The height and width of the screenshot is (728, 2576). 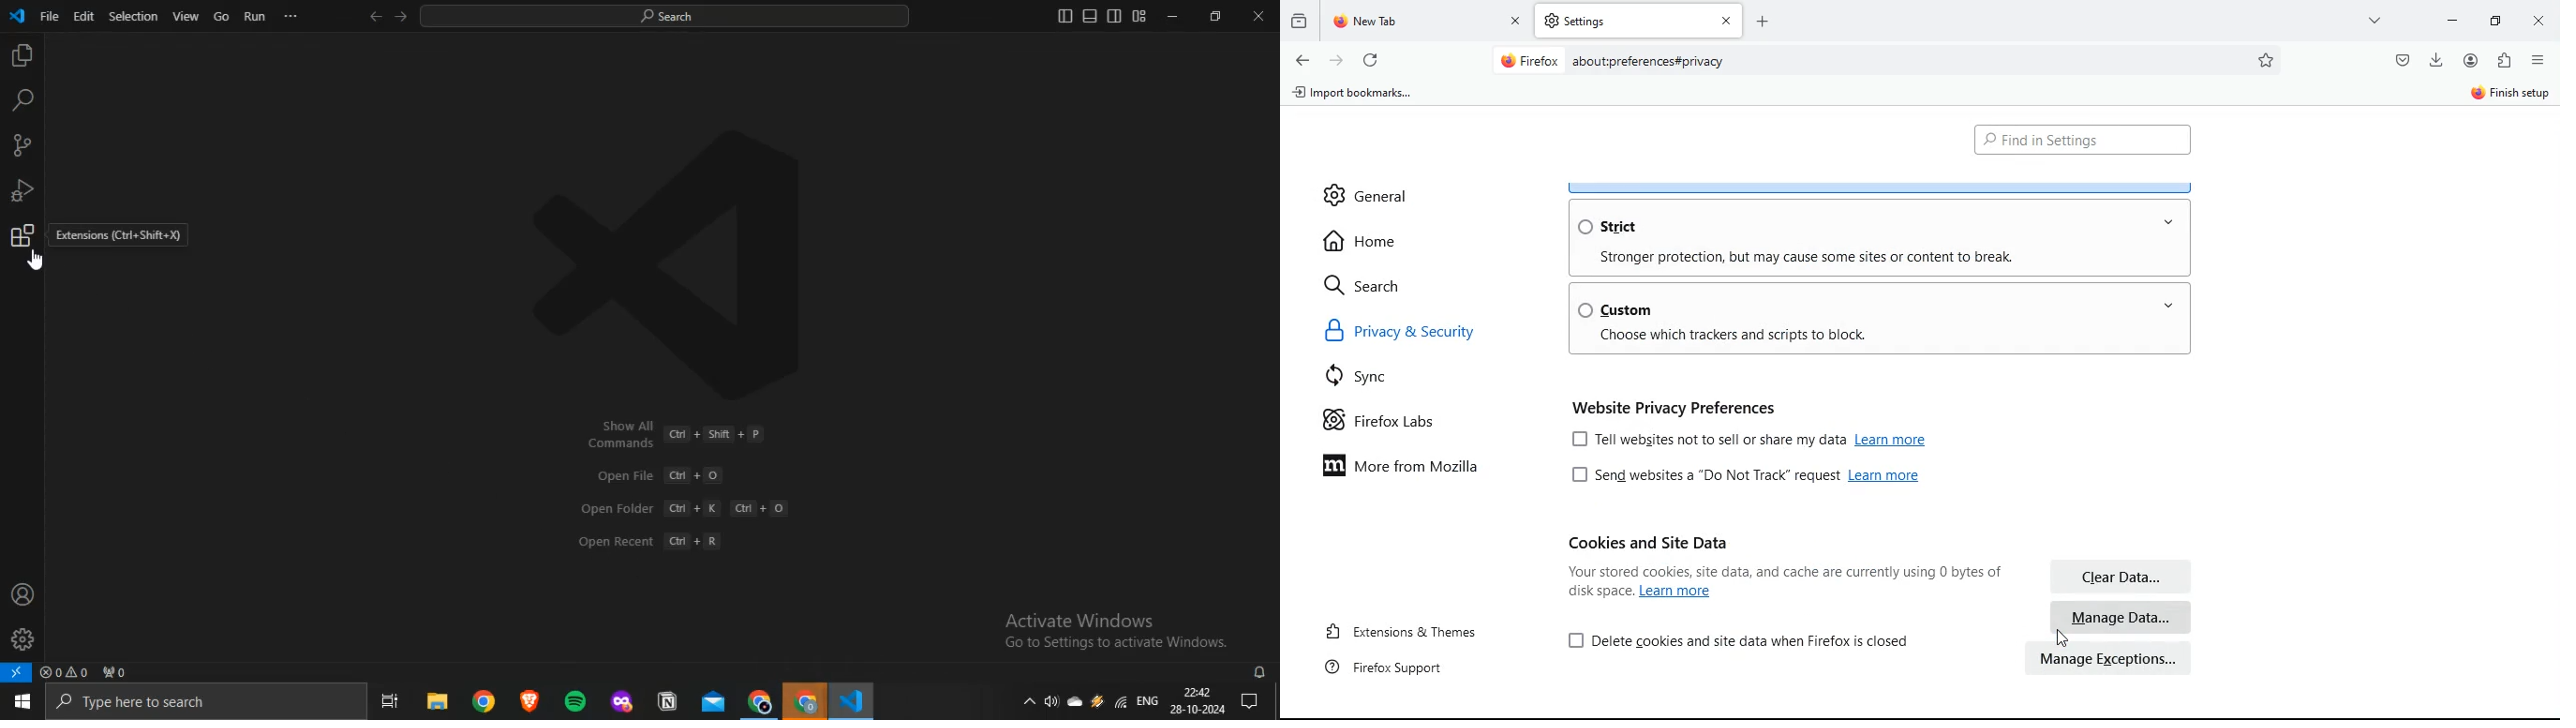 What do you see at coordinates (2539, 60) in the screenshot?
I see `menu` at bounding box center [2539, 60].